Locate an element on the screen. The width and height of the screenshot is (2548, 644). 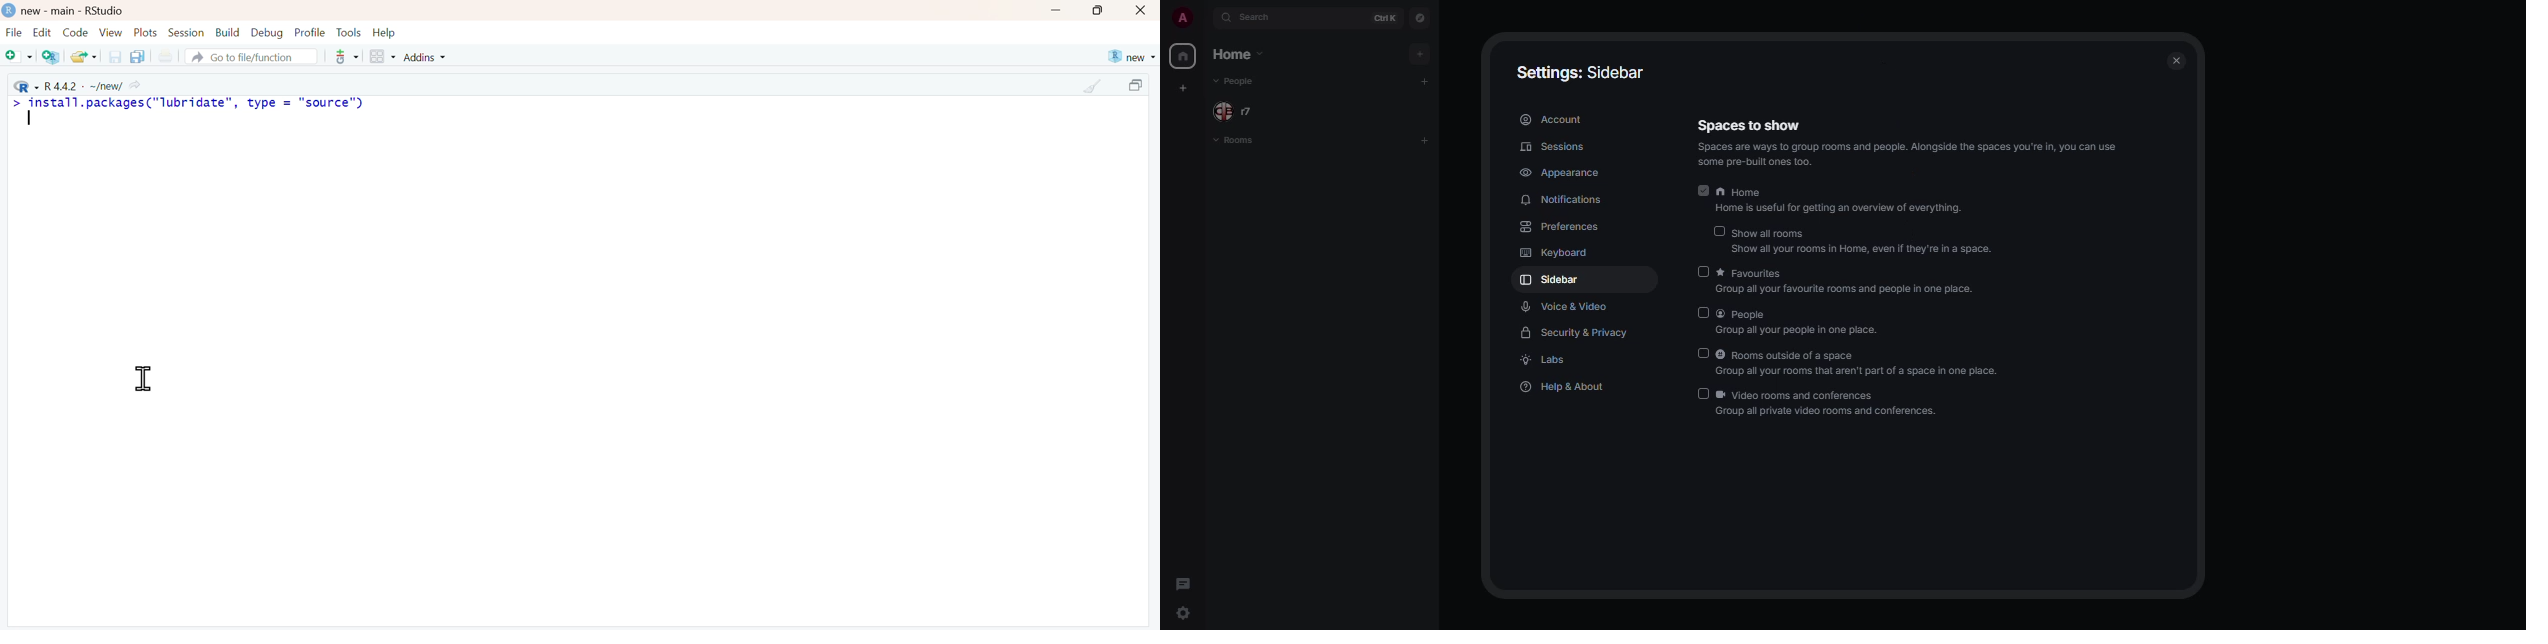
View is located at coordinates (111, 32).